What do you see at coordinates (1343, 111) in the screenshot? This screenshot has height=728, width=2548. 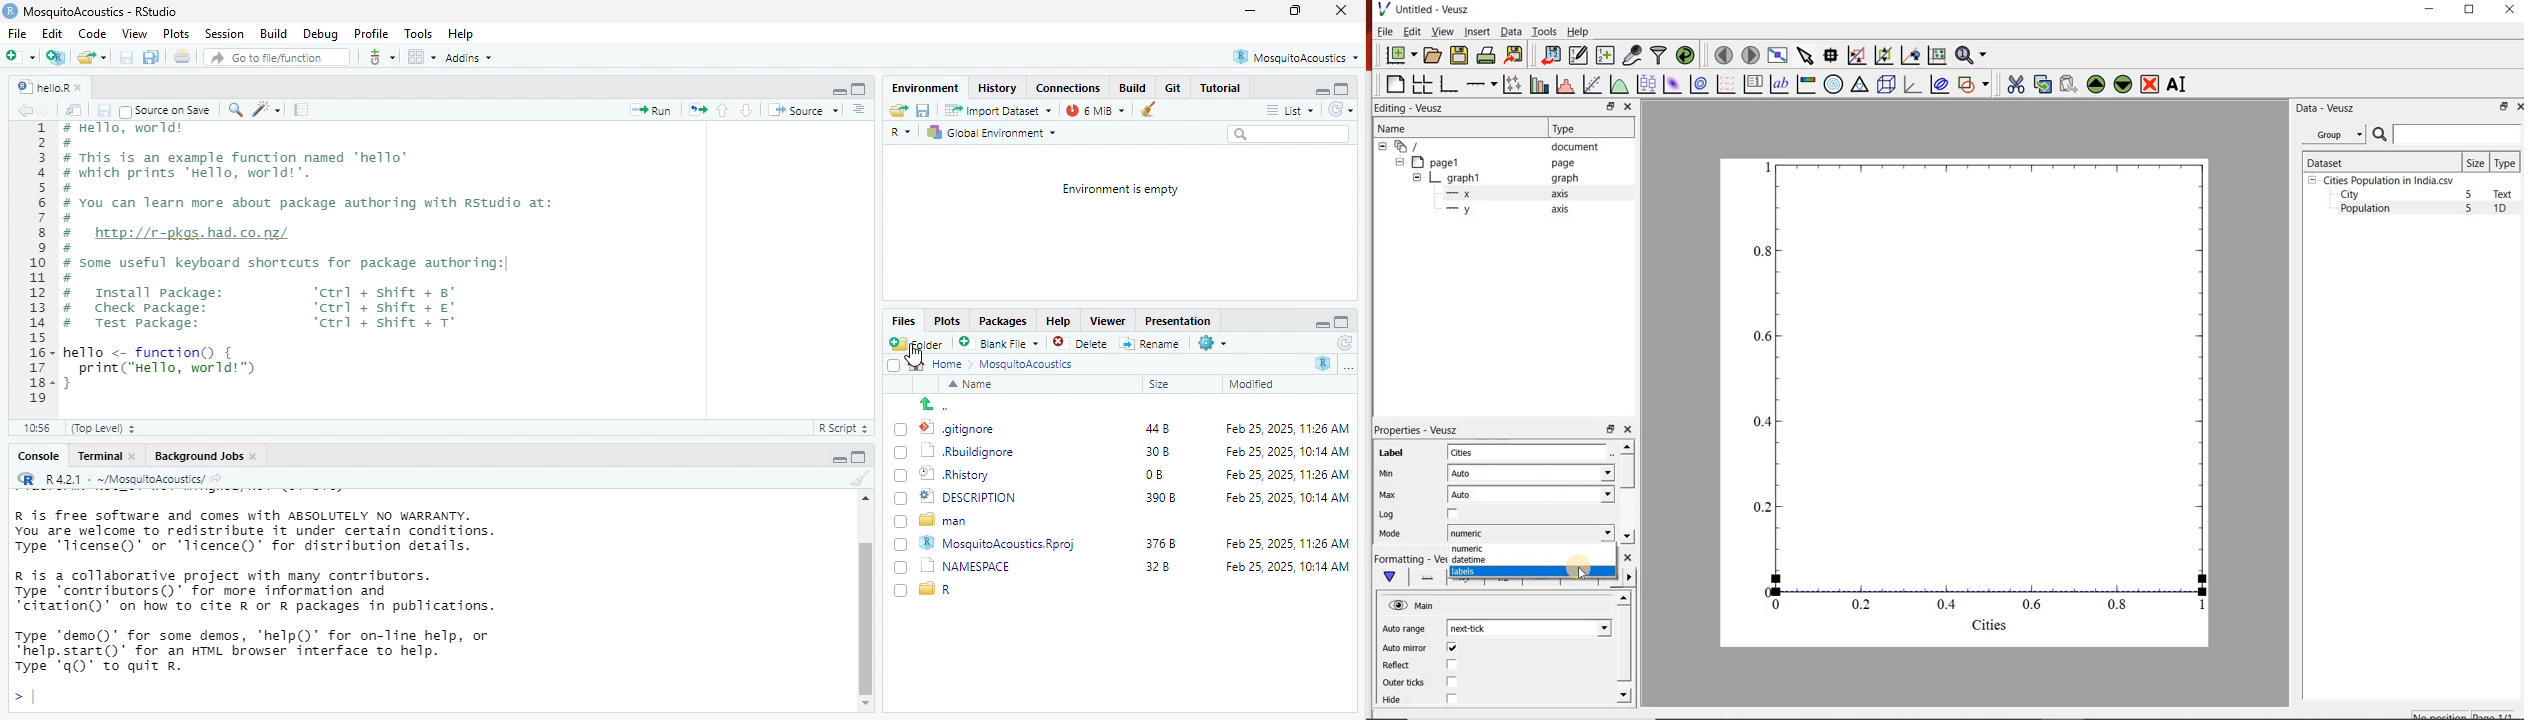 I see `refresh` at bounding box center [1343, 111].